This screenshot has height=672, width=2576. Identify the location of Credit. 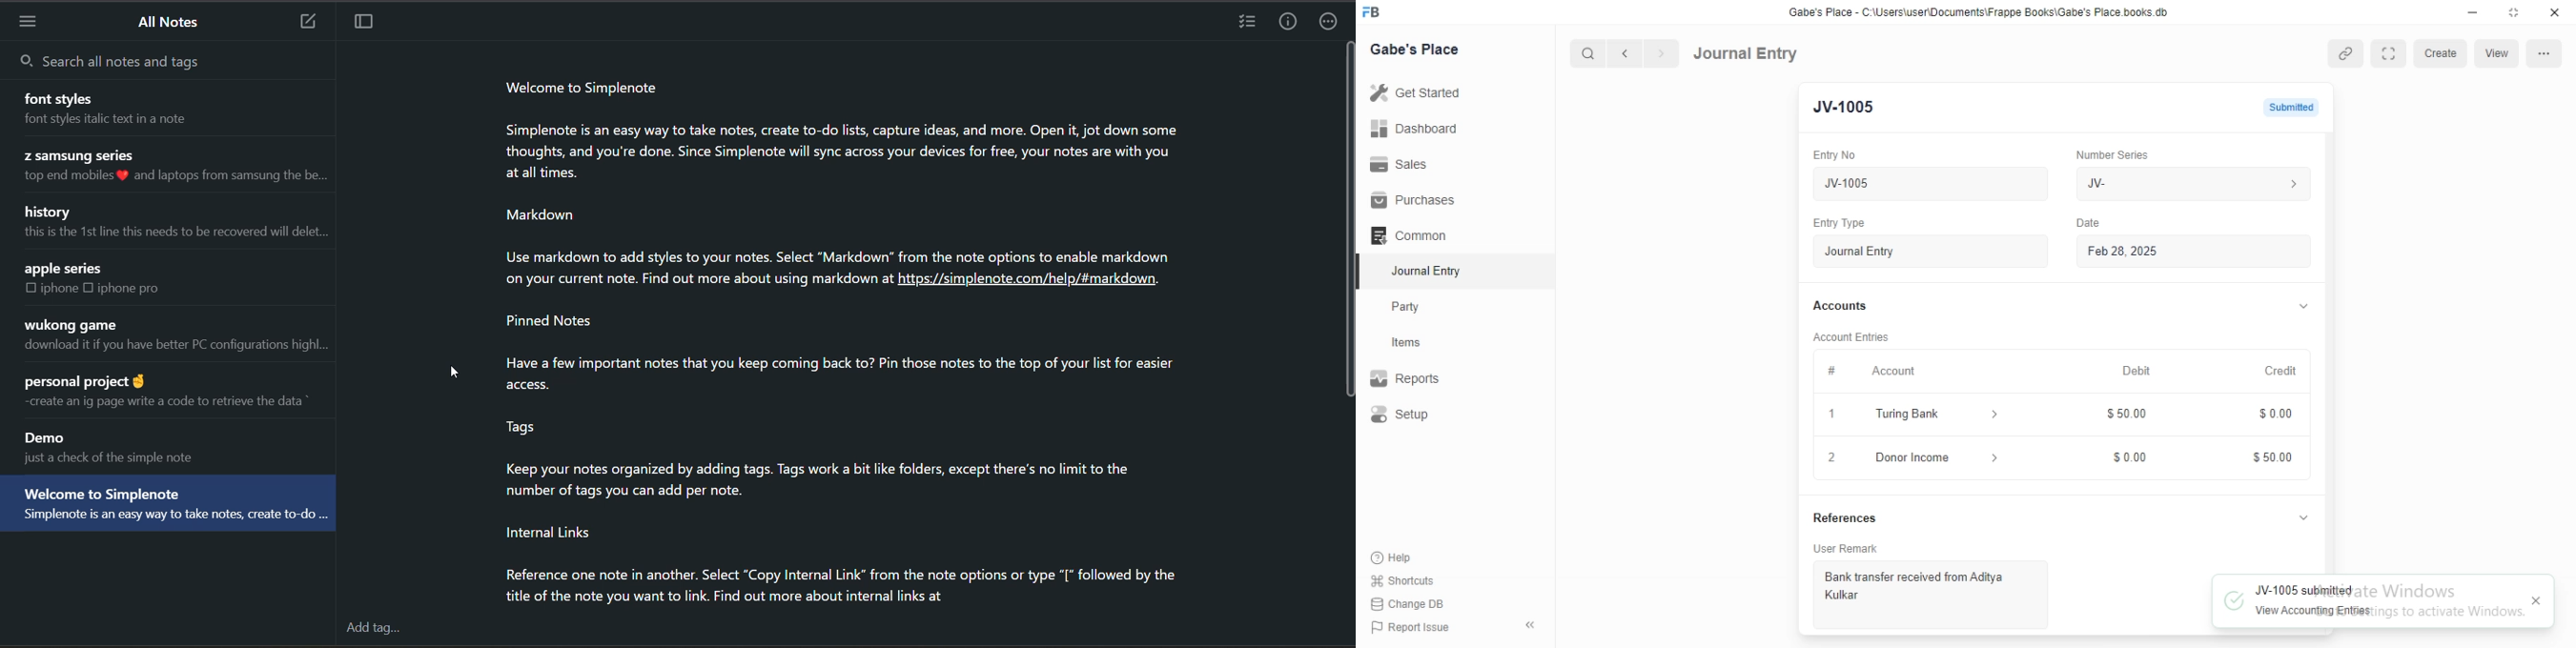
(2280, 371).